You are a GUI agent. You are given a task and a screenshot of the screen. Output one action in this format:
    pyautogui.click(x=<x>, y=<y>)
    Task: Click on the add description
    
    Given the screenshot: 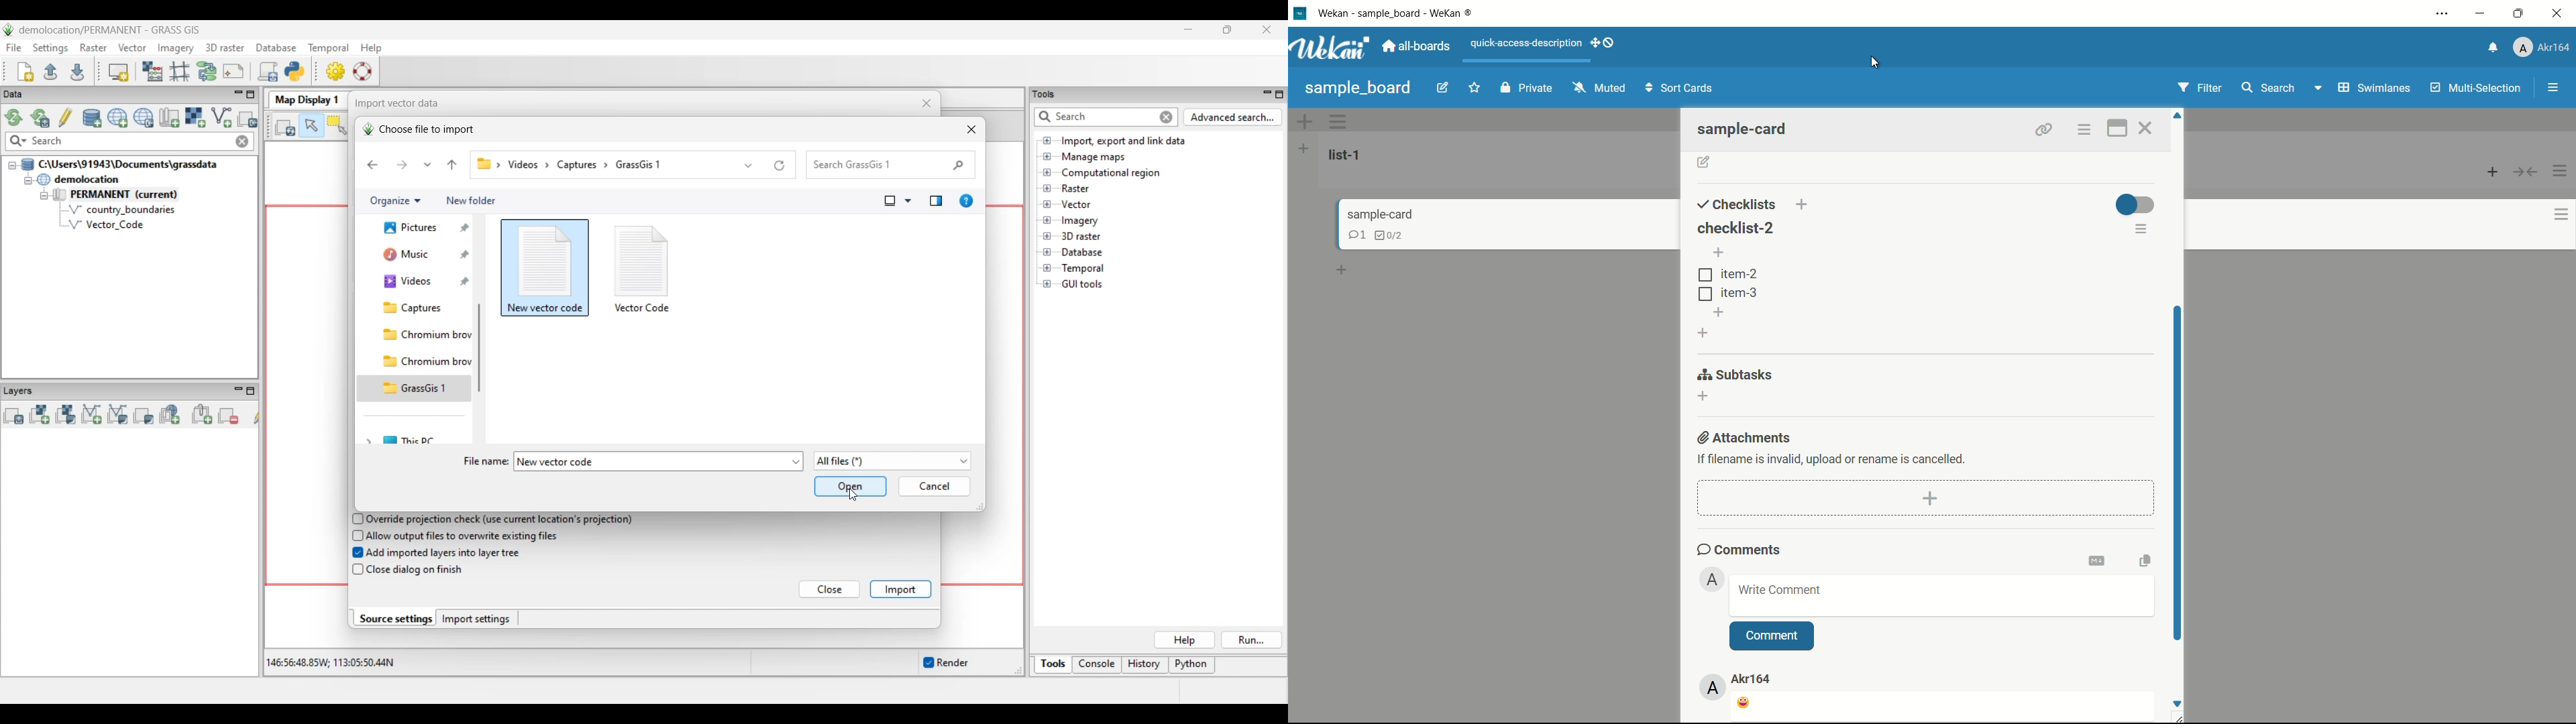 What is the action you would take?
    pyautogui.click(x=1704, y=163)
    